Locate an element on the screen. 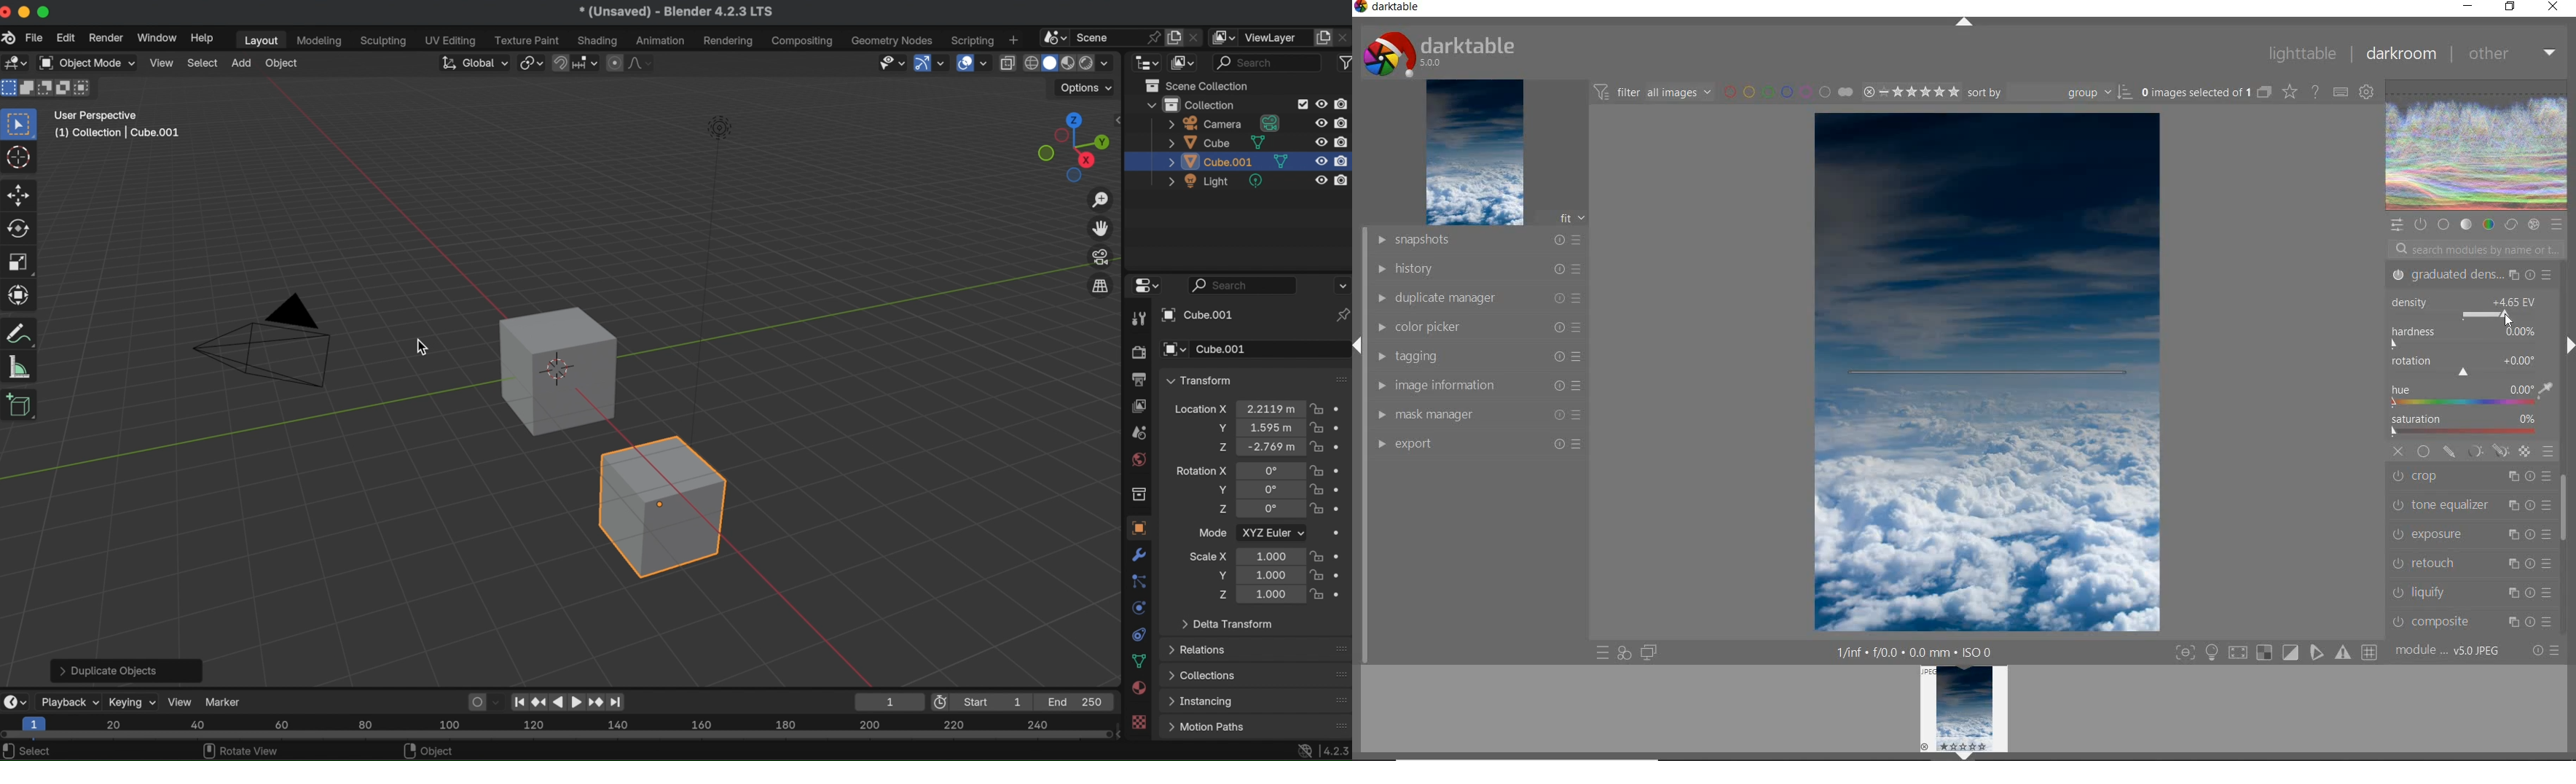 This screenshot has height=784, width=2576. DISPLAY A SECOND DARKROOM DISPLAY is located at coordinates (1649, 653).